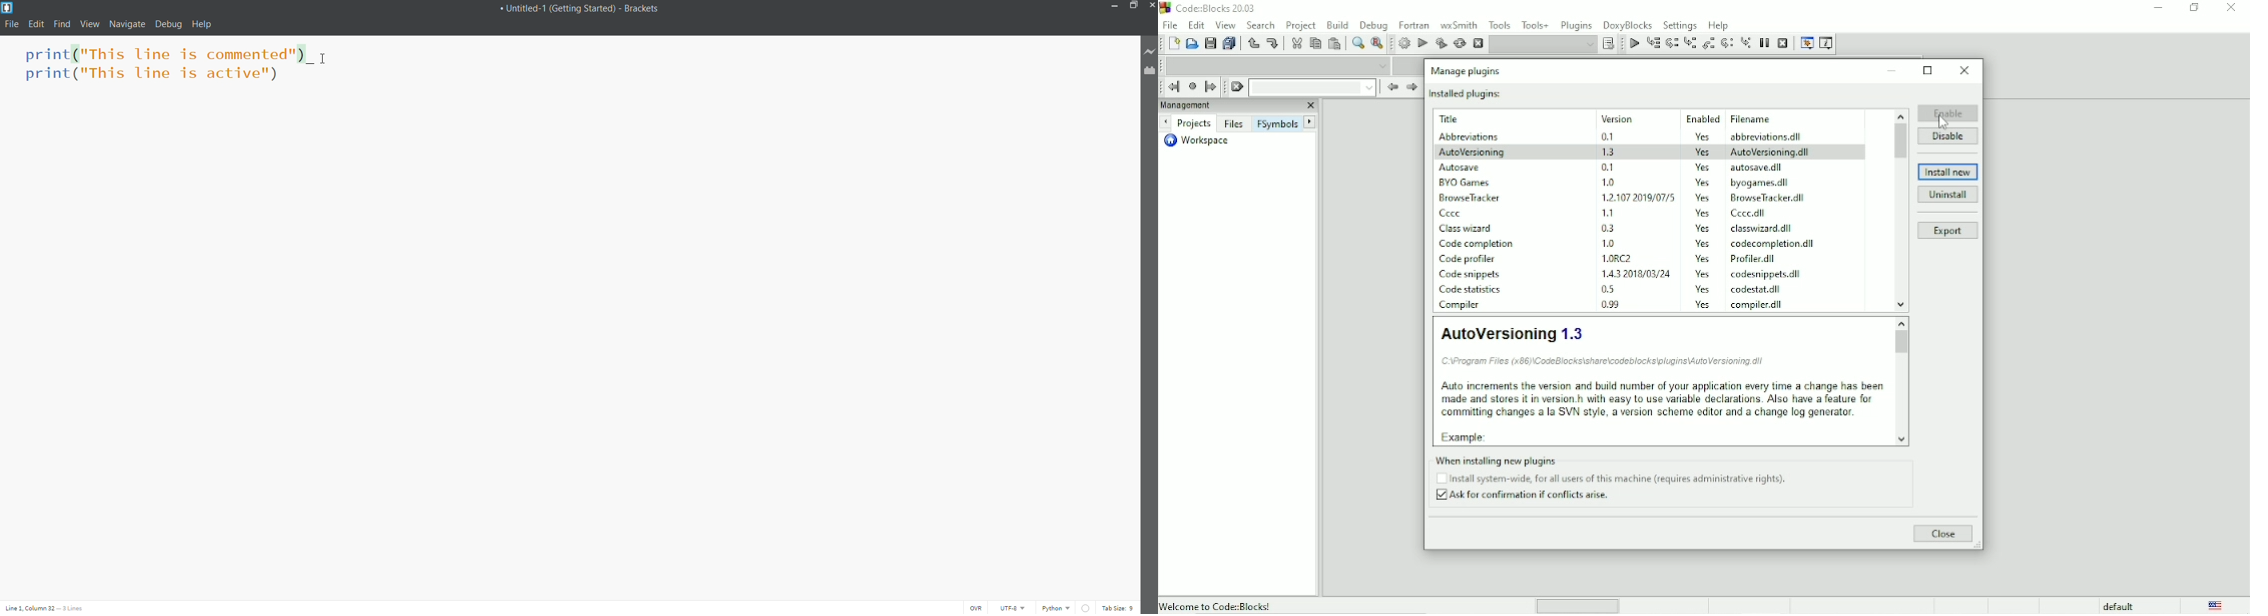 Image resolution: width=2268 pixels, height=616 pixels. I want to click on Next instruction, so click(1727, 43).